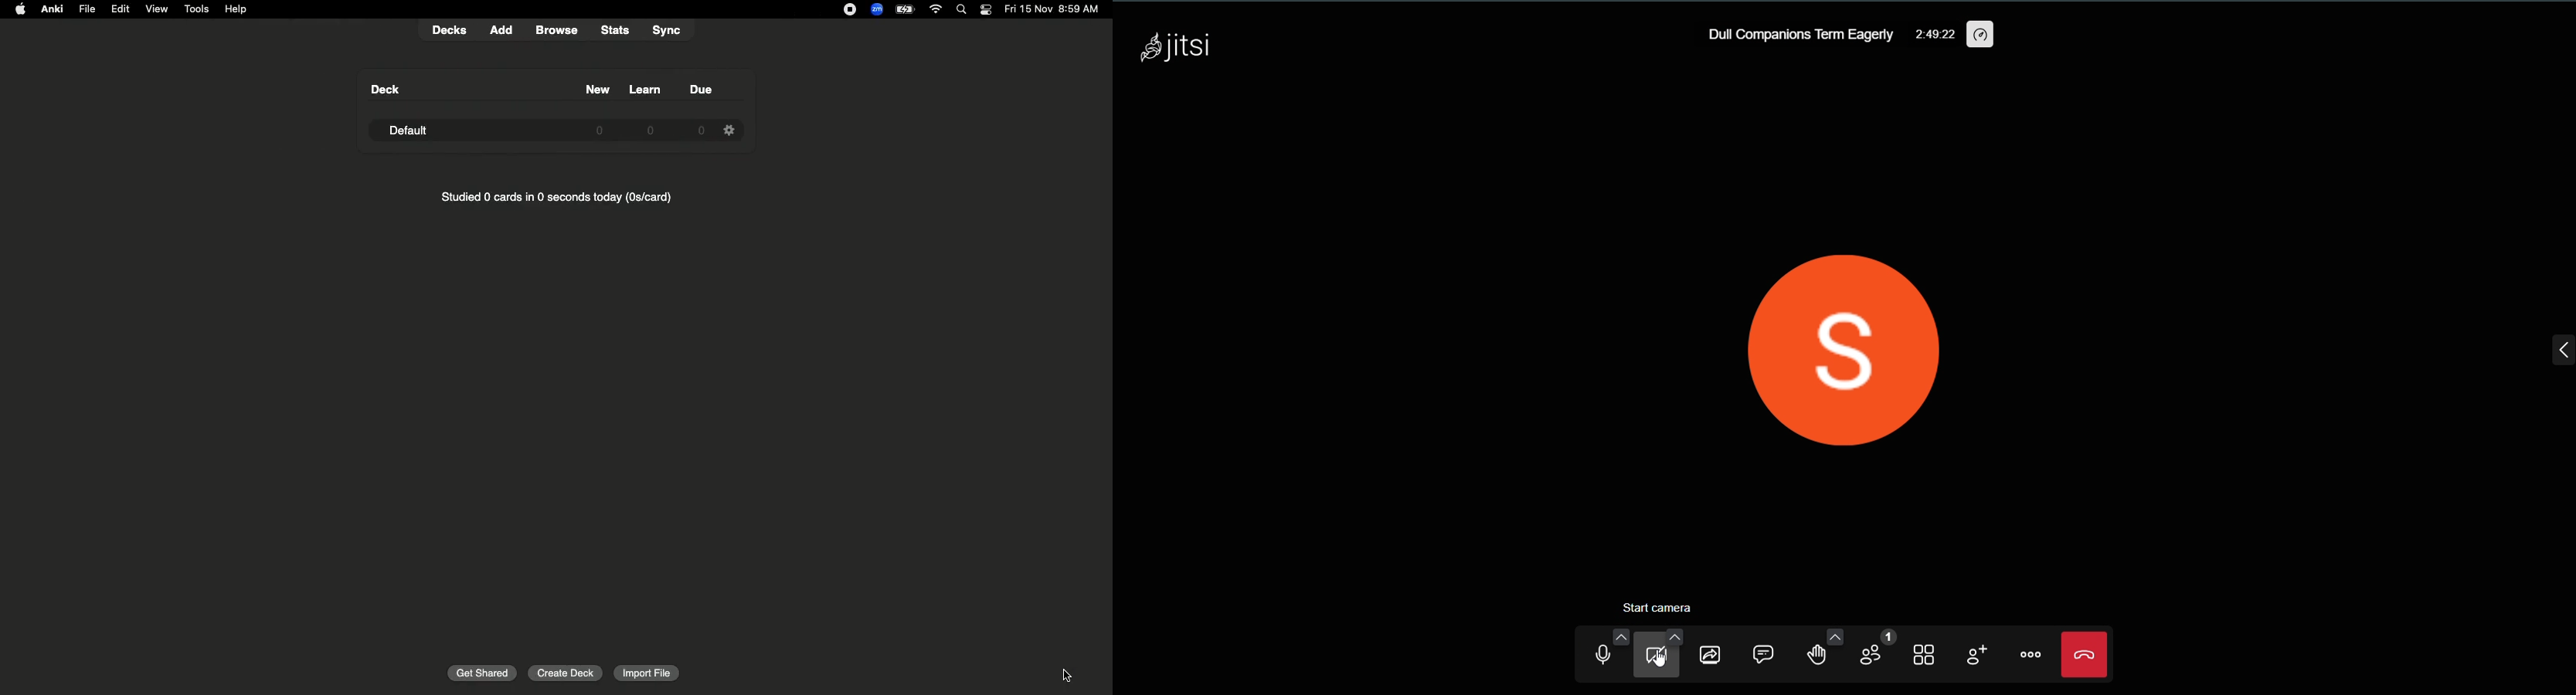 This screenshot has height=700, width=2576. I want to click on Search, so click(960, 11).